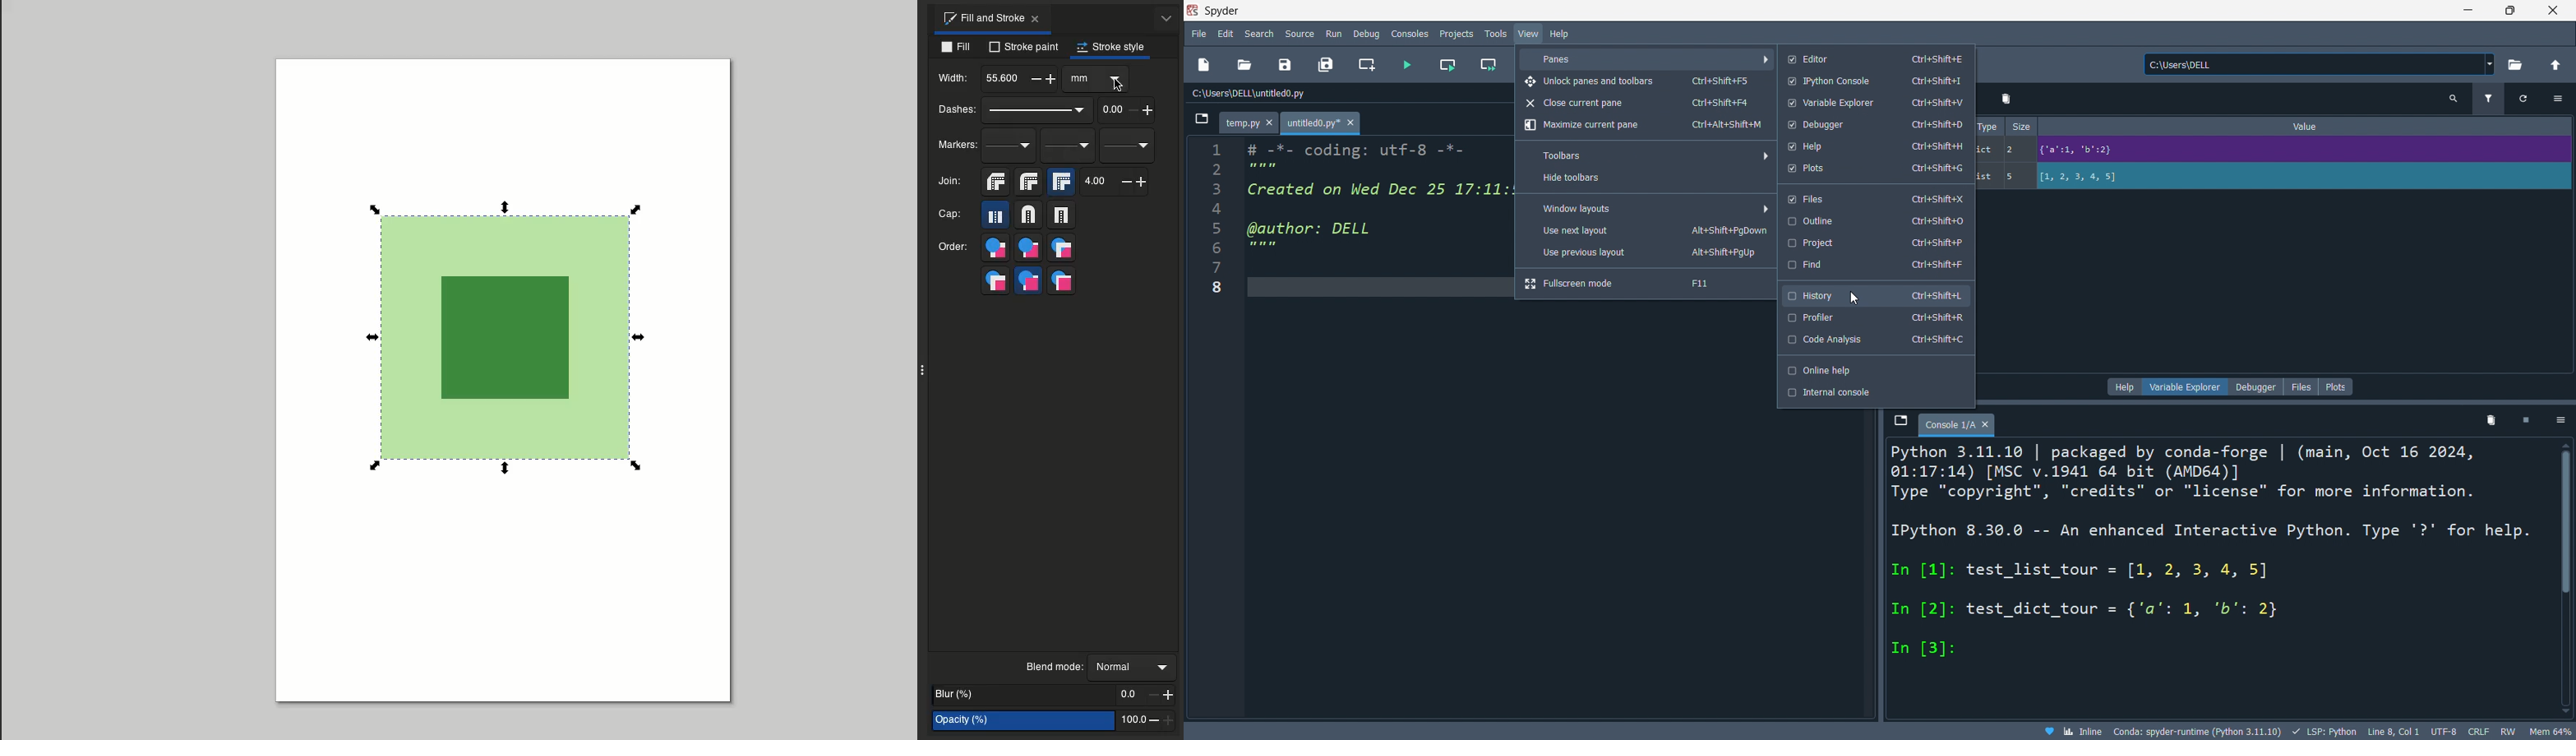 Image resolution: width=2576 pixels, height=756 pixels. I want to click on Cursor, so click(1119, 84).